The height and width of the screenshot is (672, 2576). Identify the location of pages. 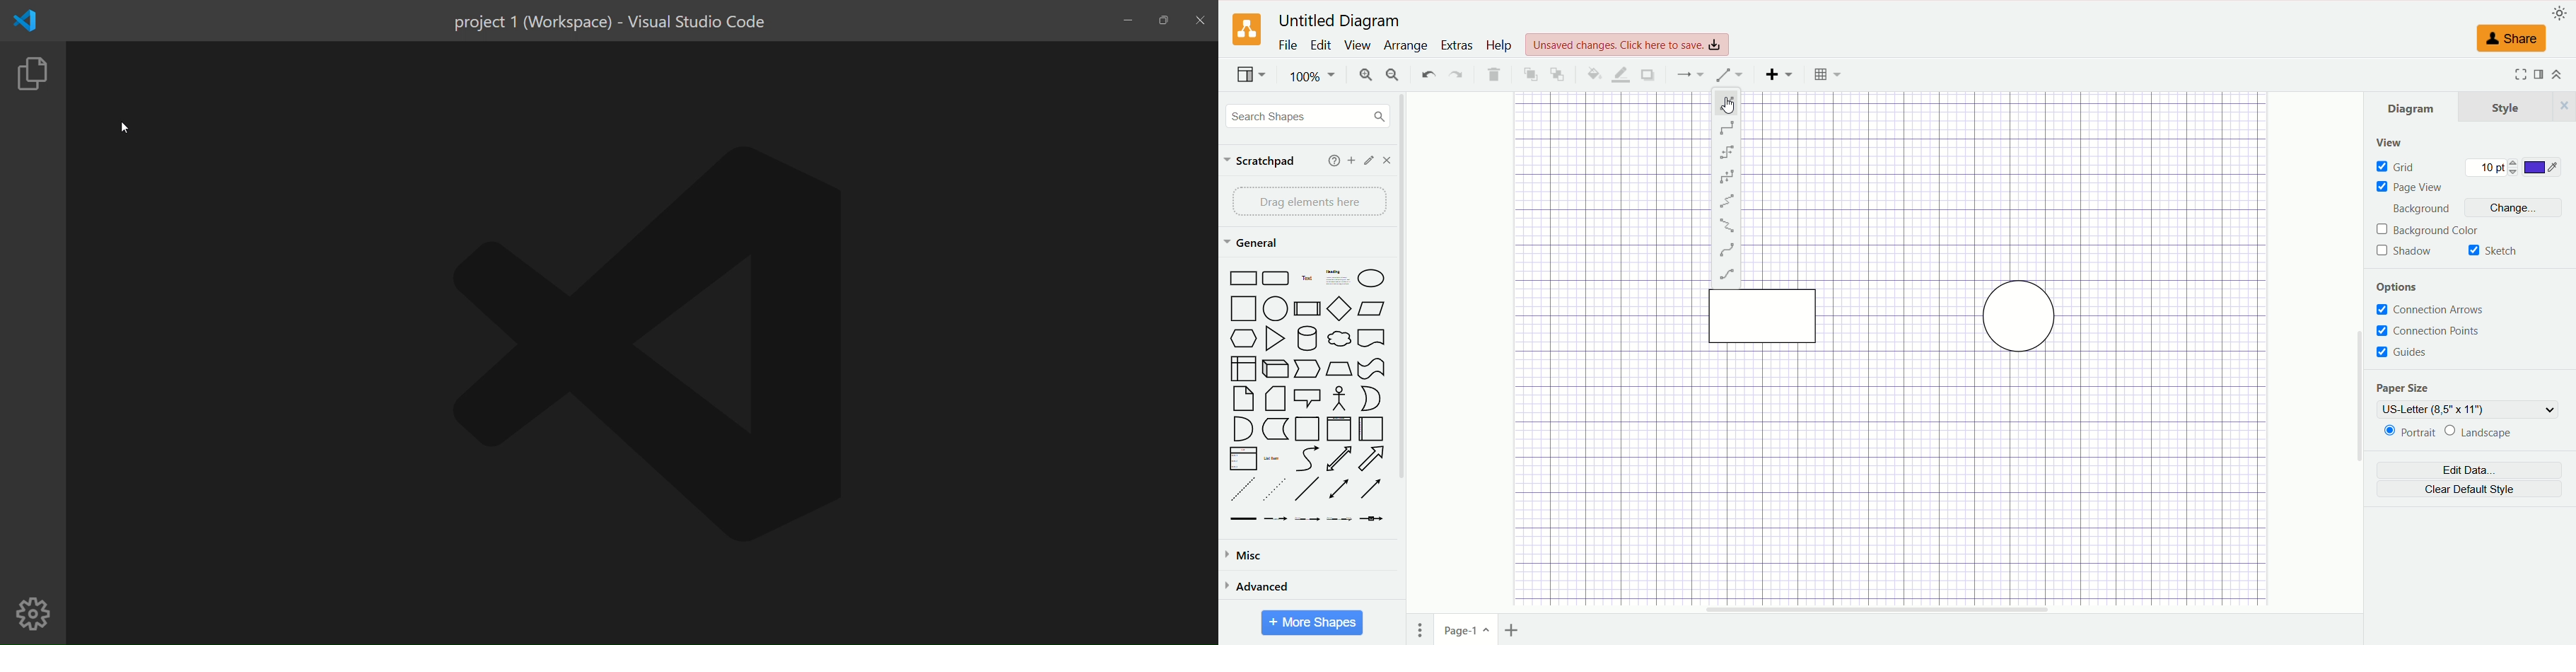
(1421, 630).